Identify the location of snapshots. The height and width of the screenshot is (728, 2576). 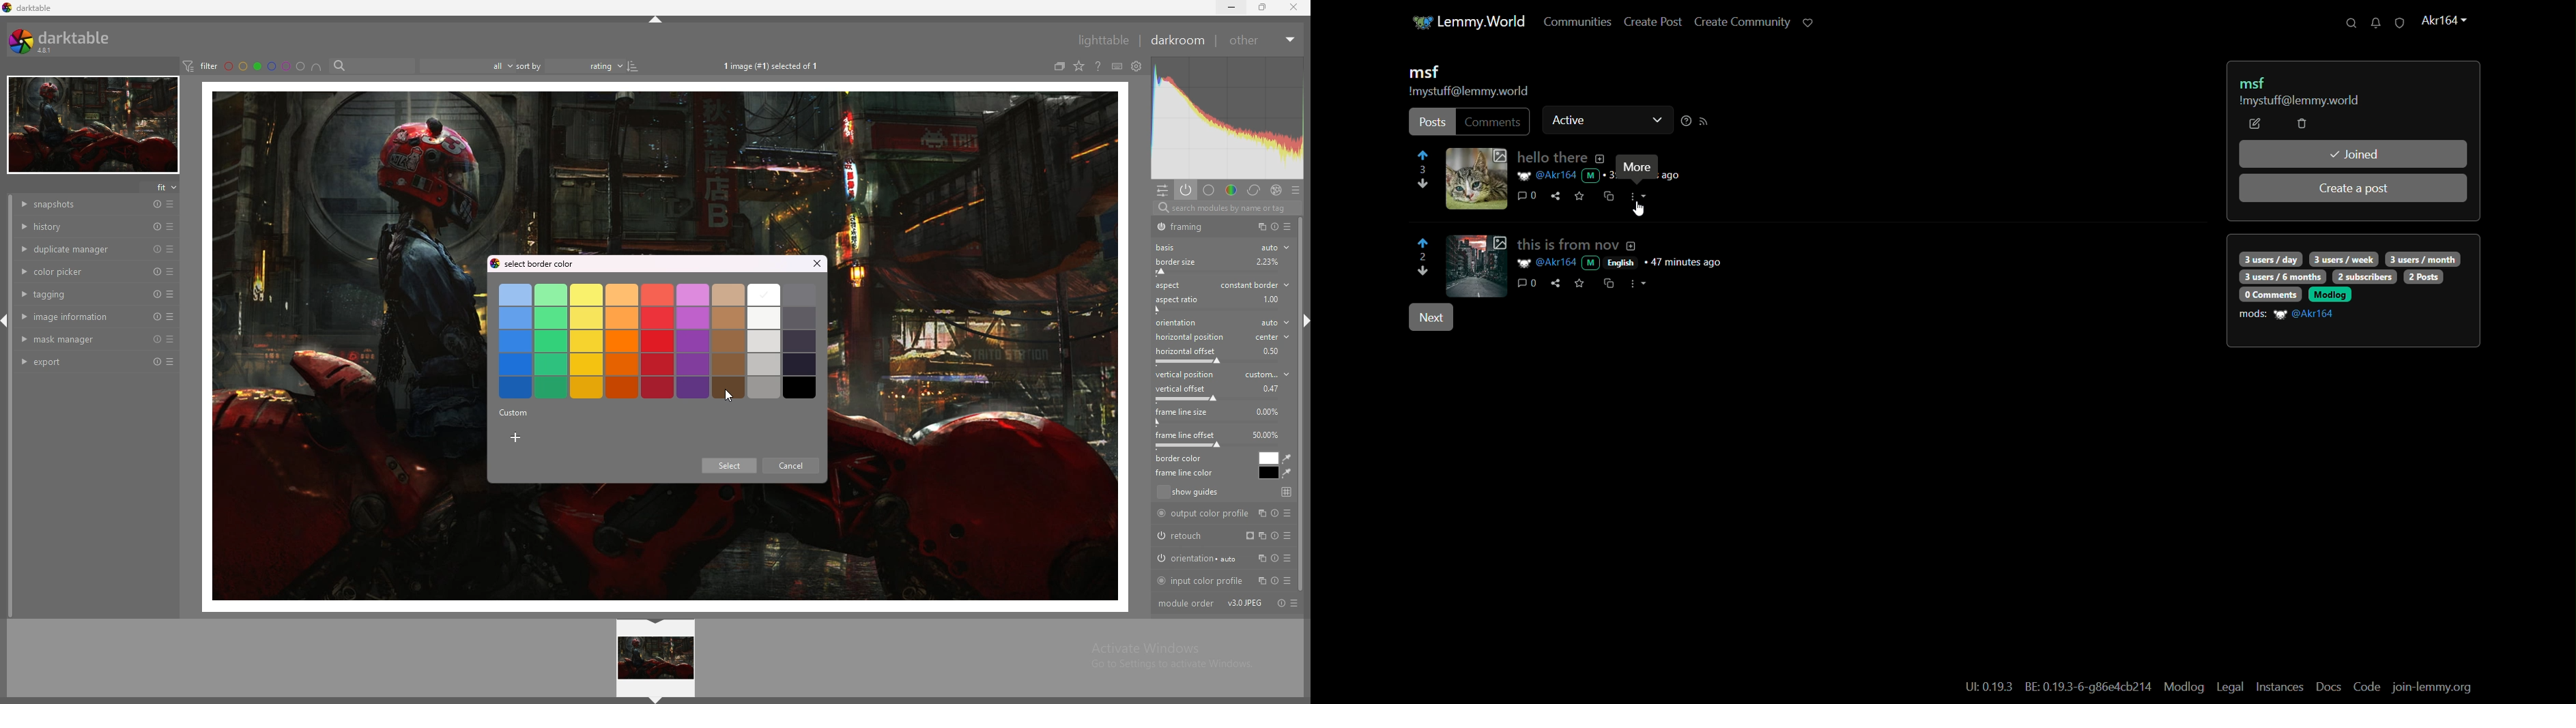
(83, 205).